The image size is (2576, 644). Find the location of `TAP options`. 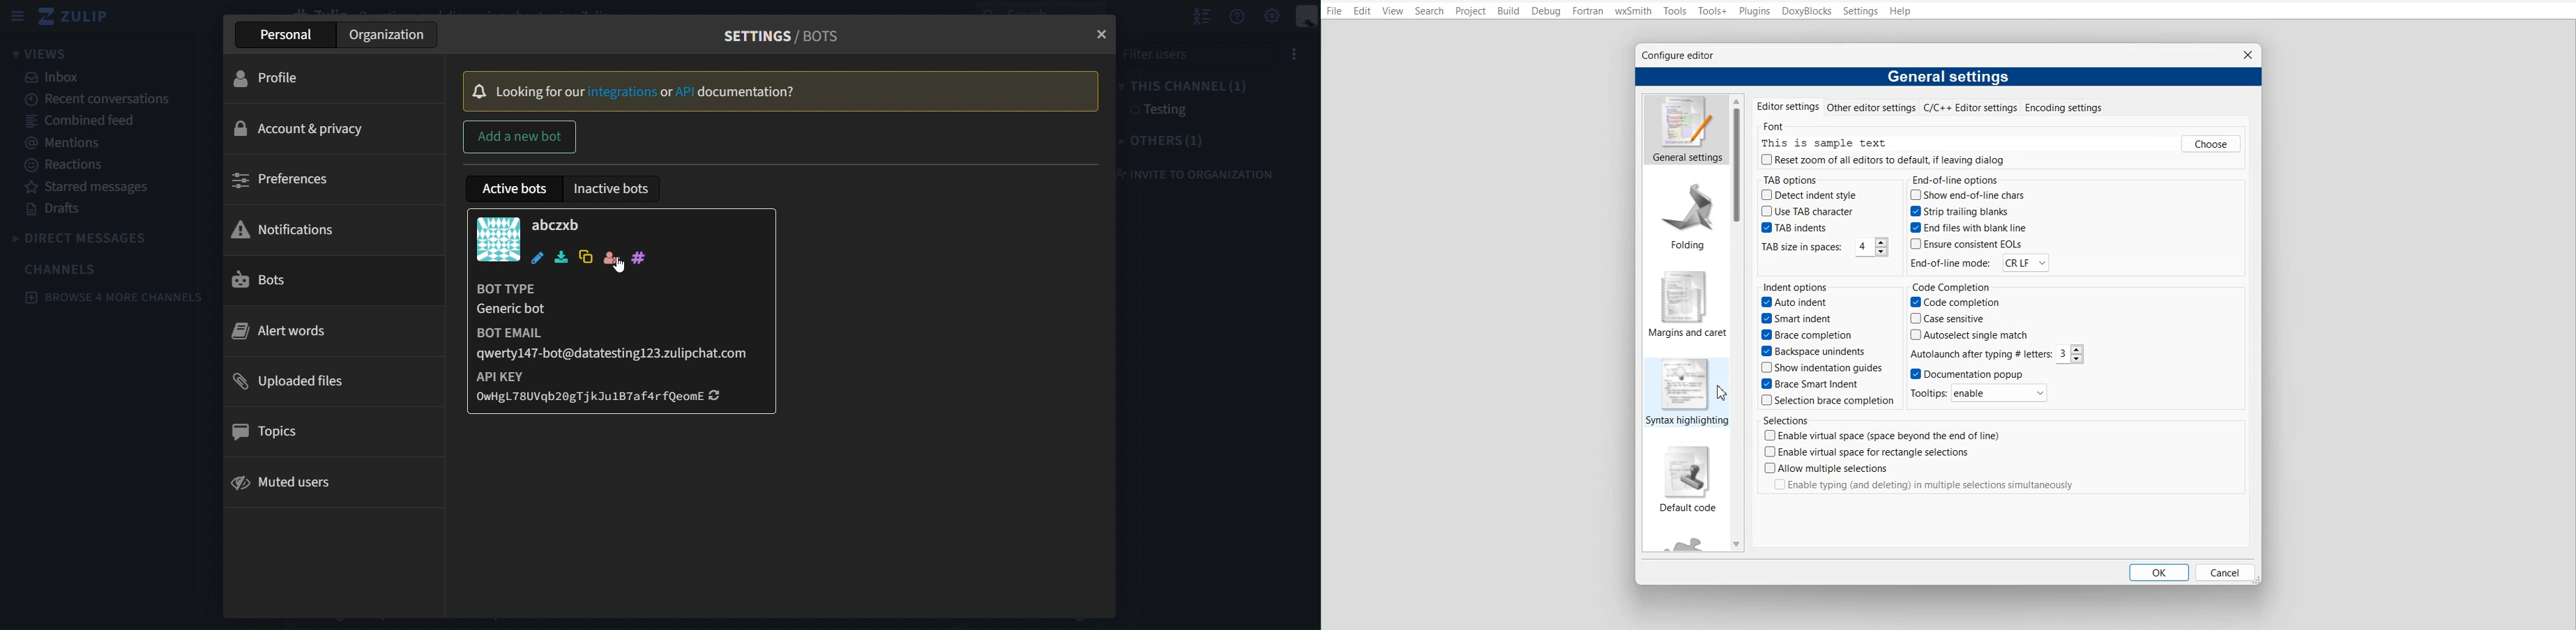

TAP options is located at coordinates (1792, 180).